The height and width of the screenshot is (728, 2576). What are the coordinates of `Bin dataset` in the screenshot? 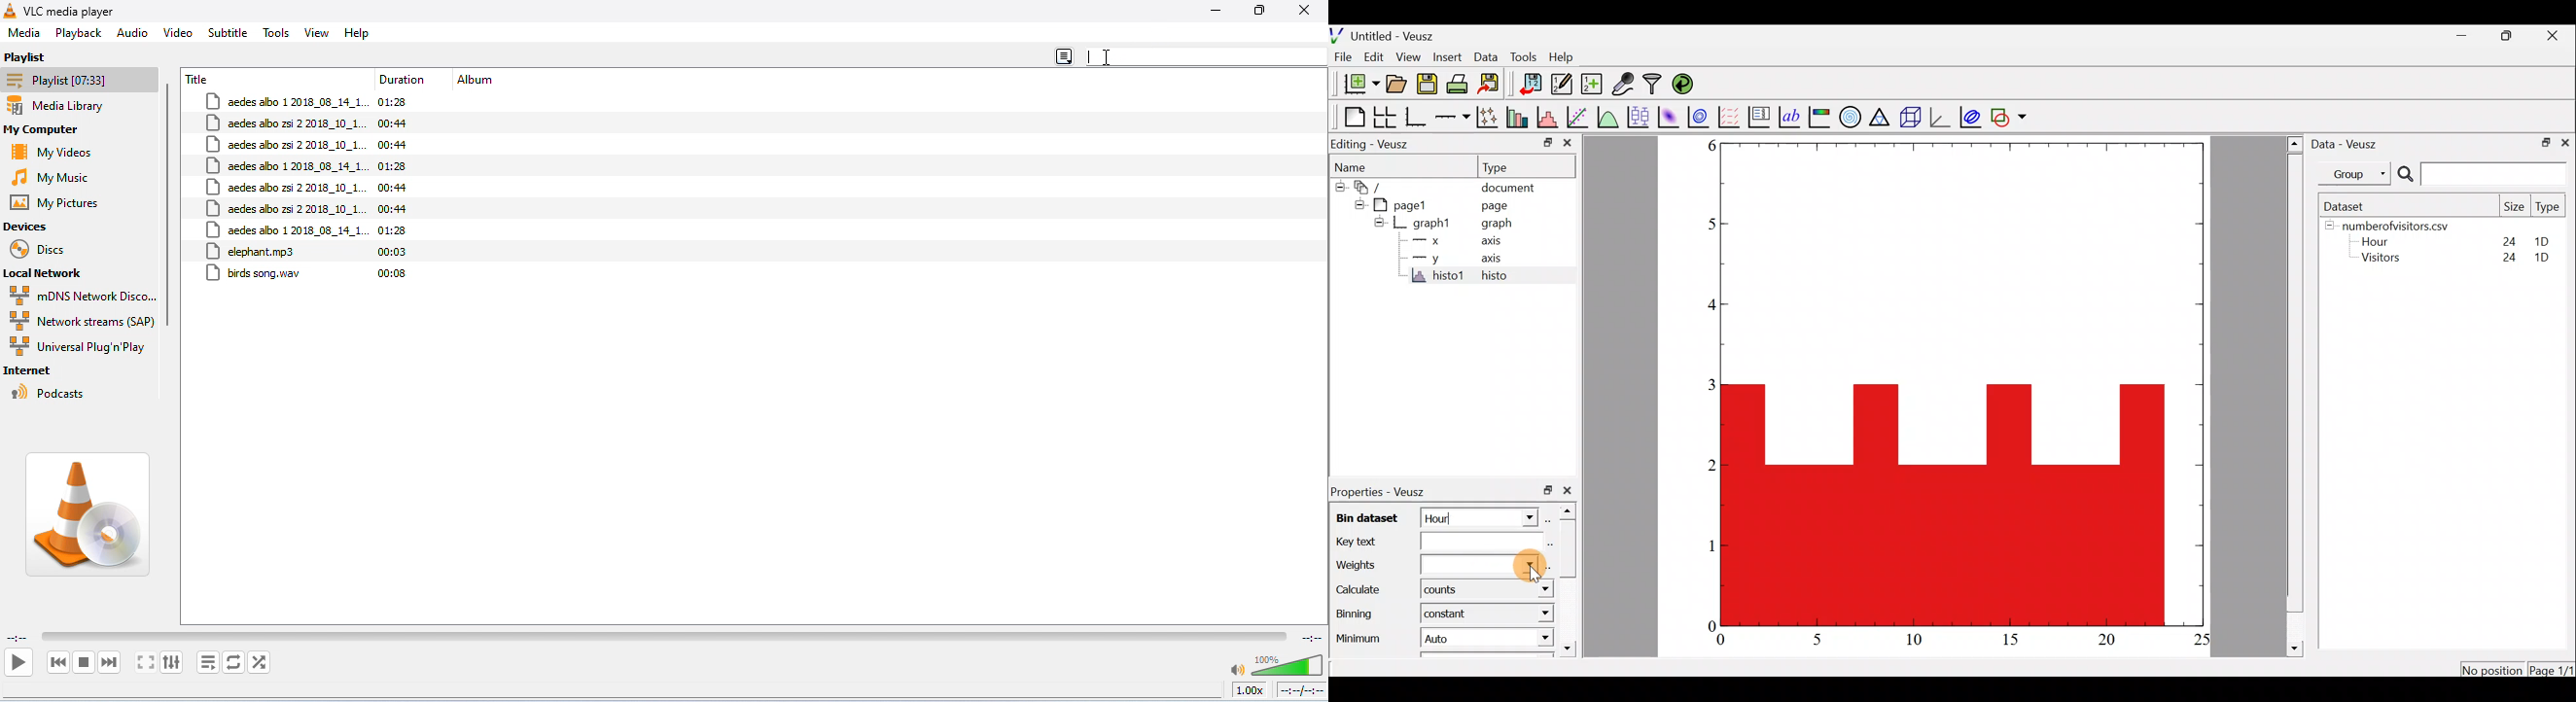 It's located at (1371, 519).